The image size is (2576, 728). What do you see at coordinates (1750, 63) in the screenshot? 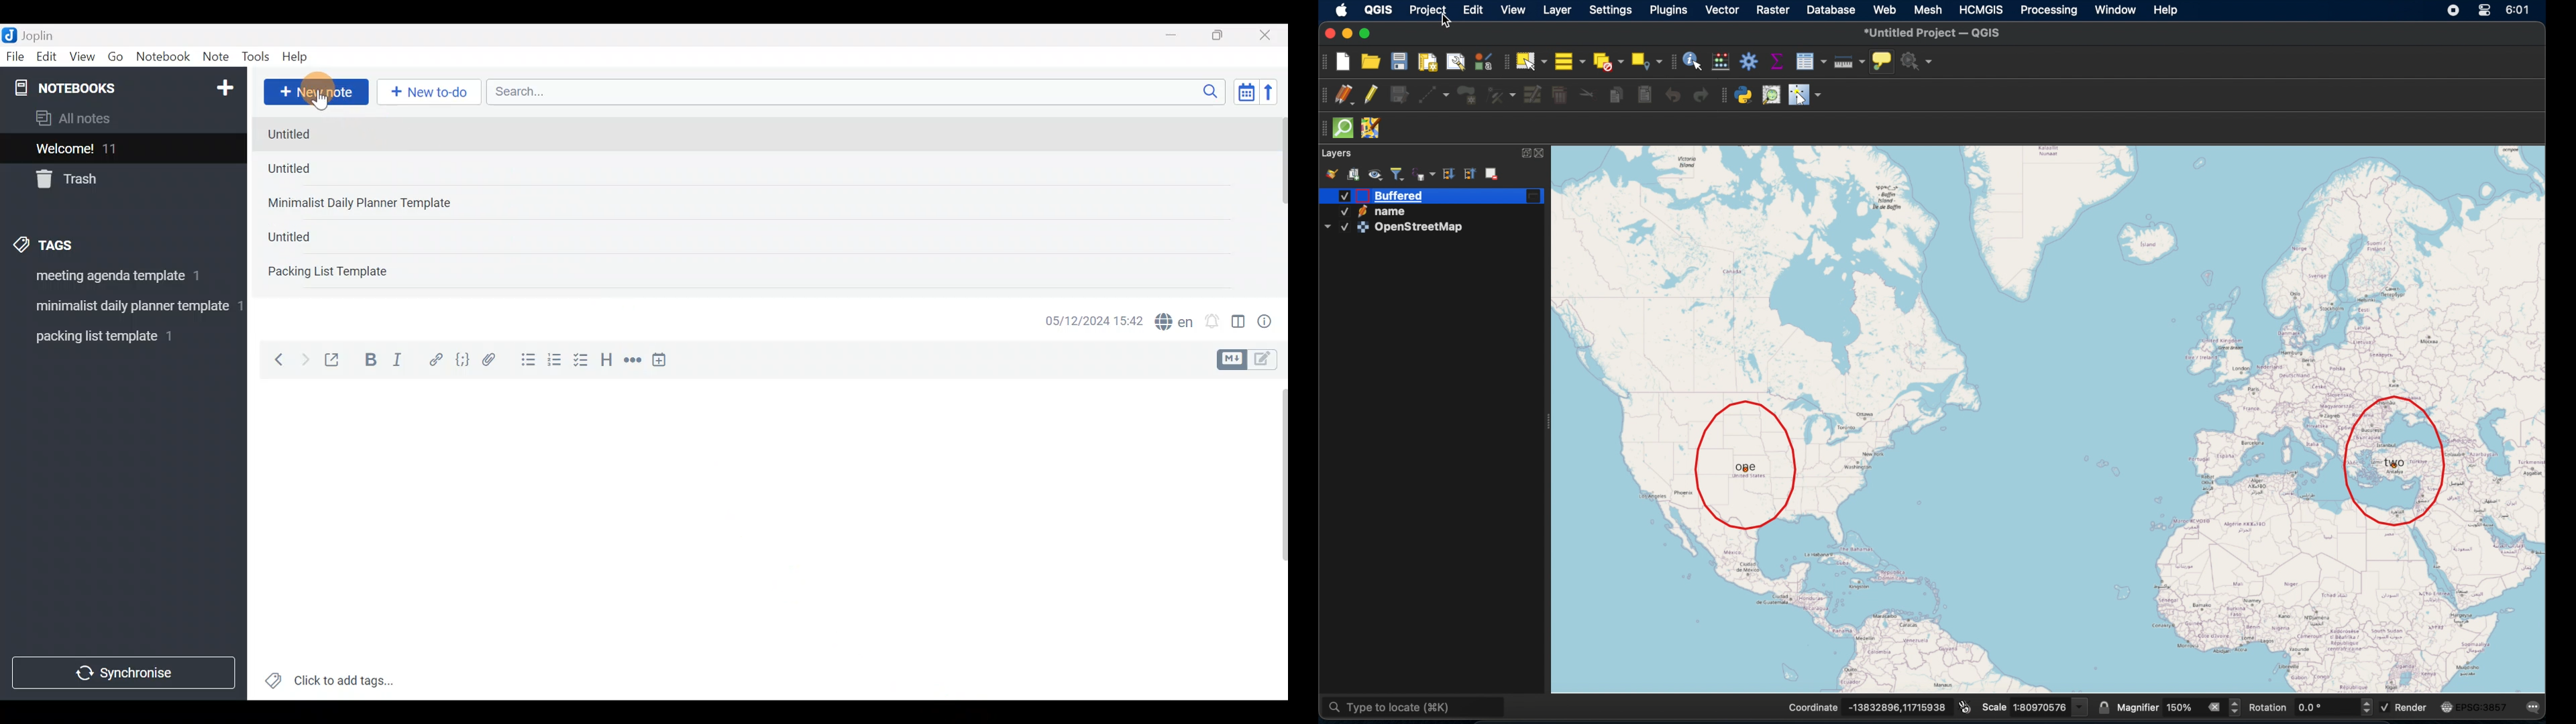
I see `toolbox` at bounding box center [1750, 63].